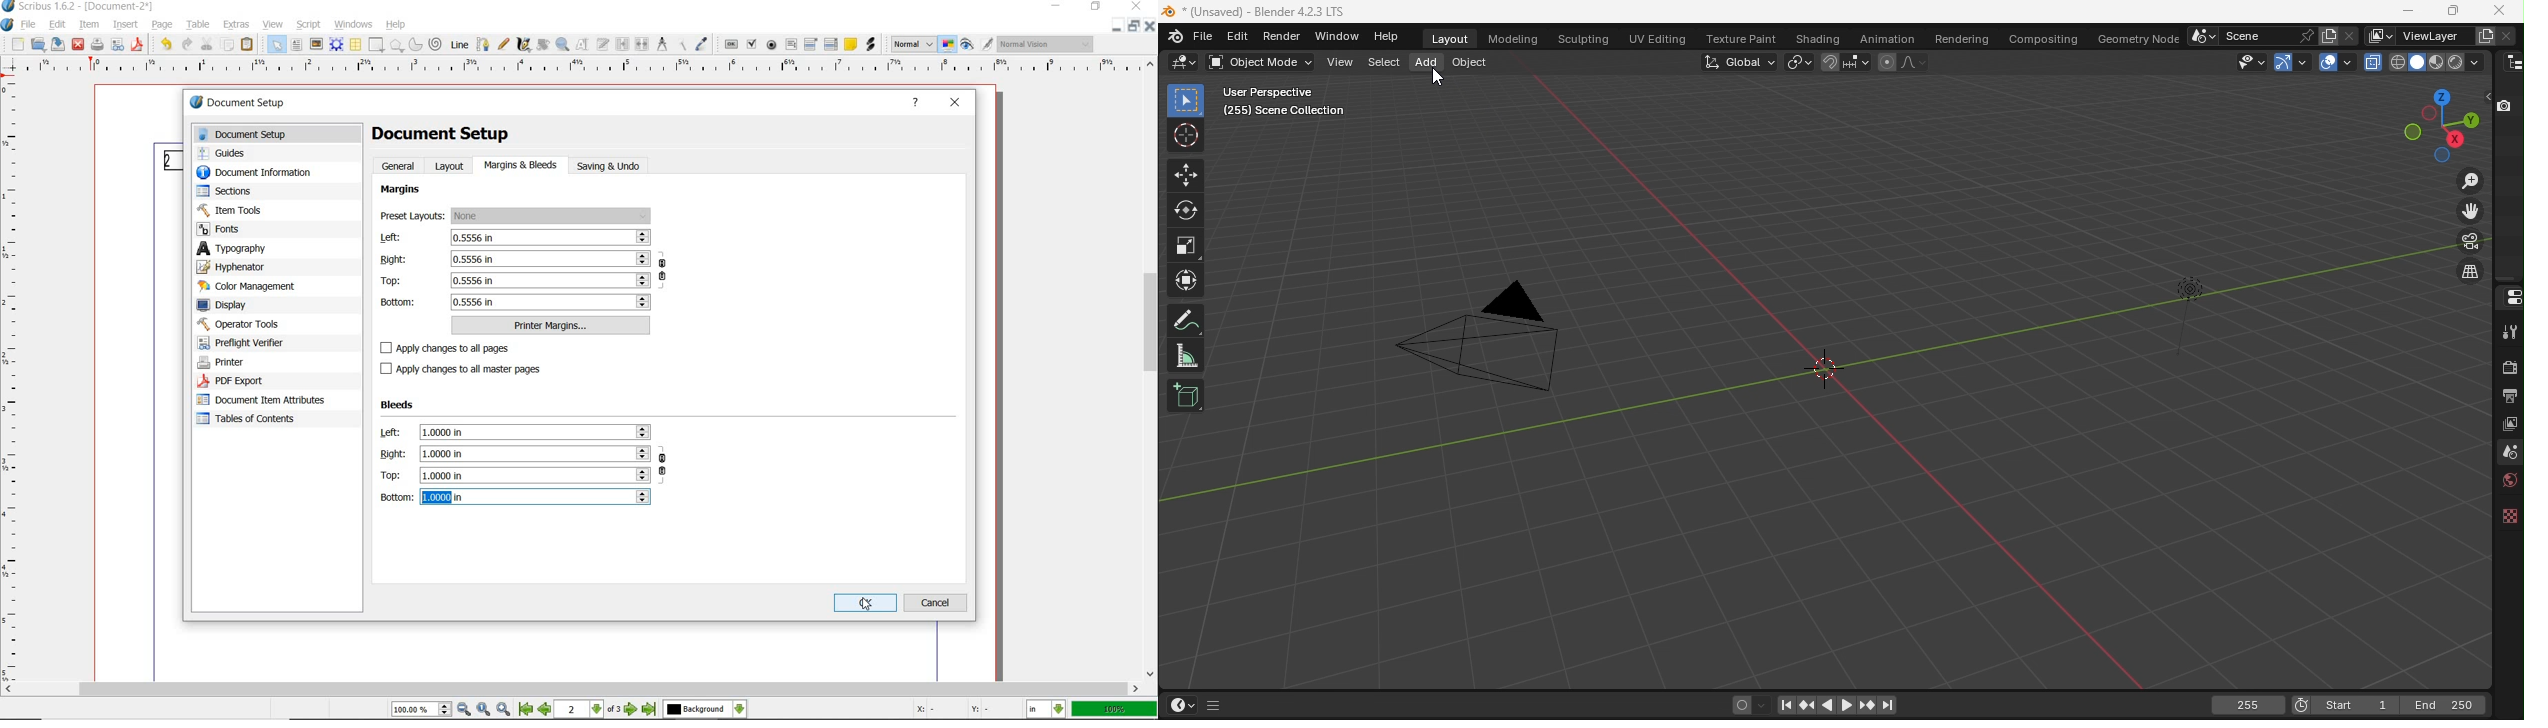 Image resolution: width=2548 pixels, height=728 pixels. Describe the element at coordinates (137, 45) in the screenshot. I see `save as pdf` at that location.